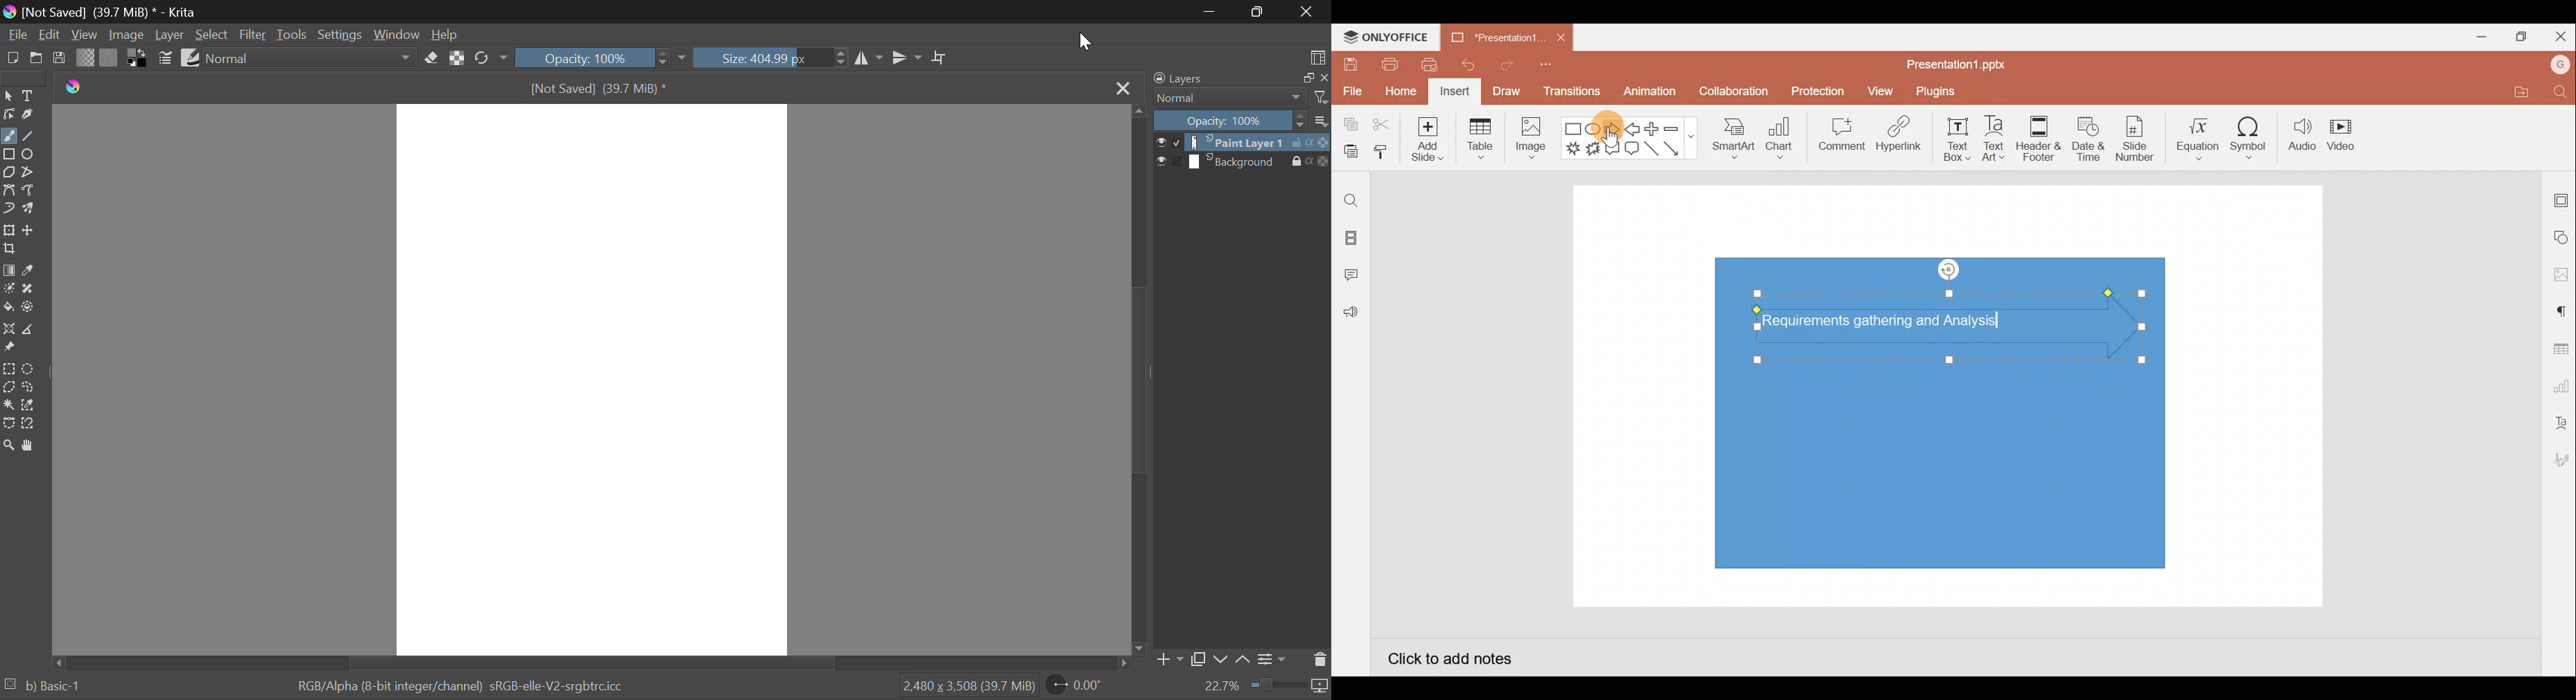 The image size is (2576, 700). What do you see at coordinates (1999, 135) in the screenshot?
I see `Text Art` at bounding box center [1999, 135].